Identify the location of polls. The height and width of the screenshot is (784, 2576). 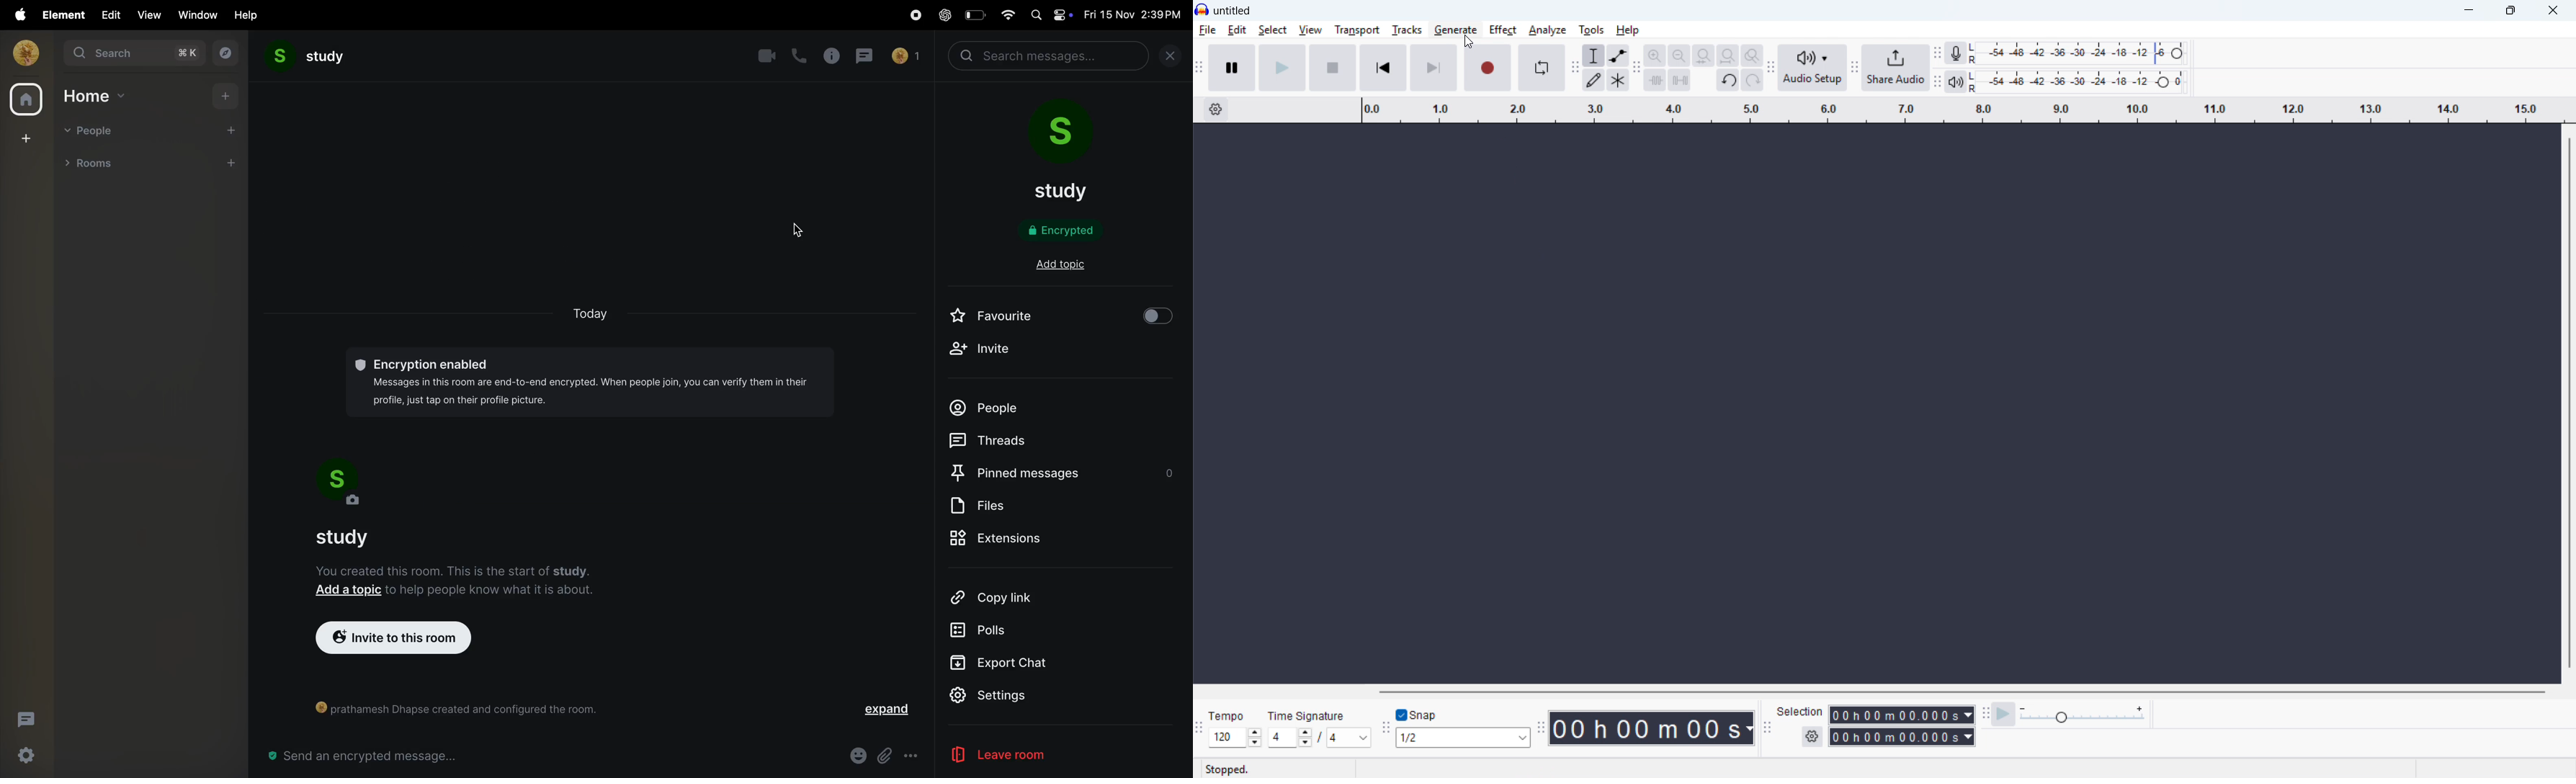
(989, 629).